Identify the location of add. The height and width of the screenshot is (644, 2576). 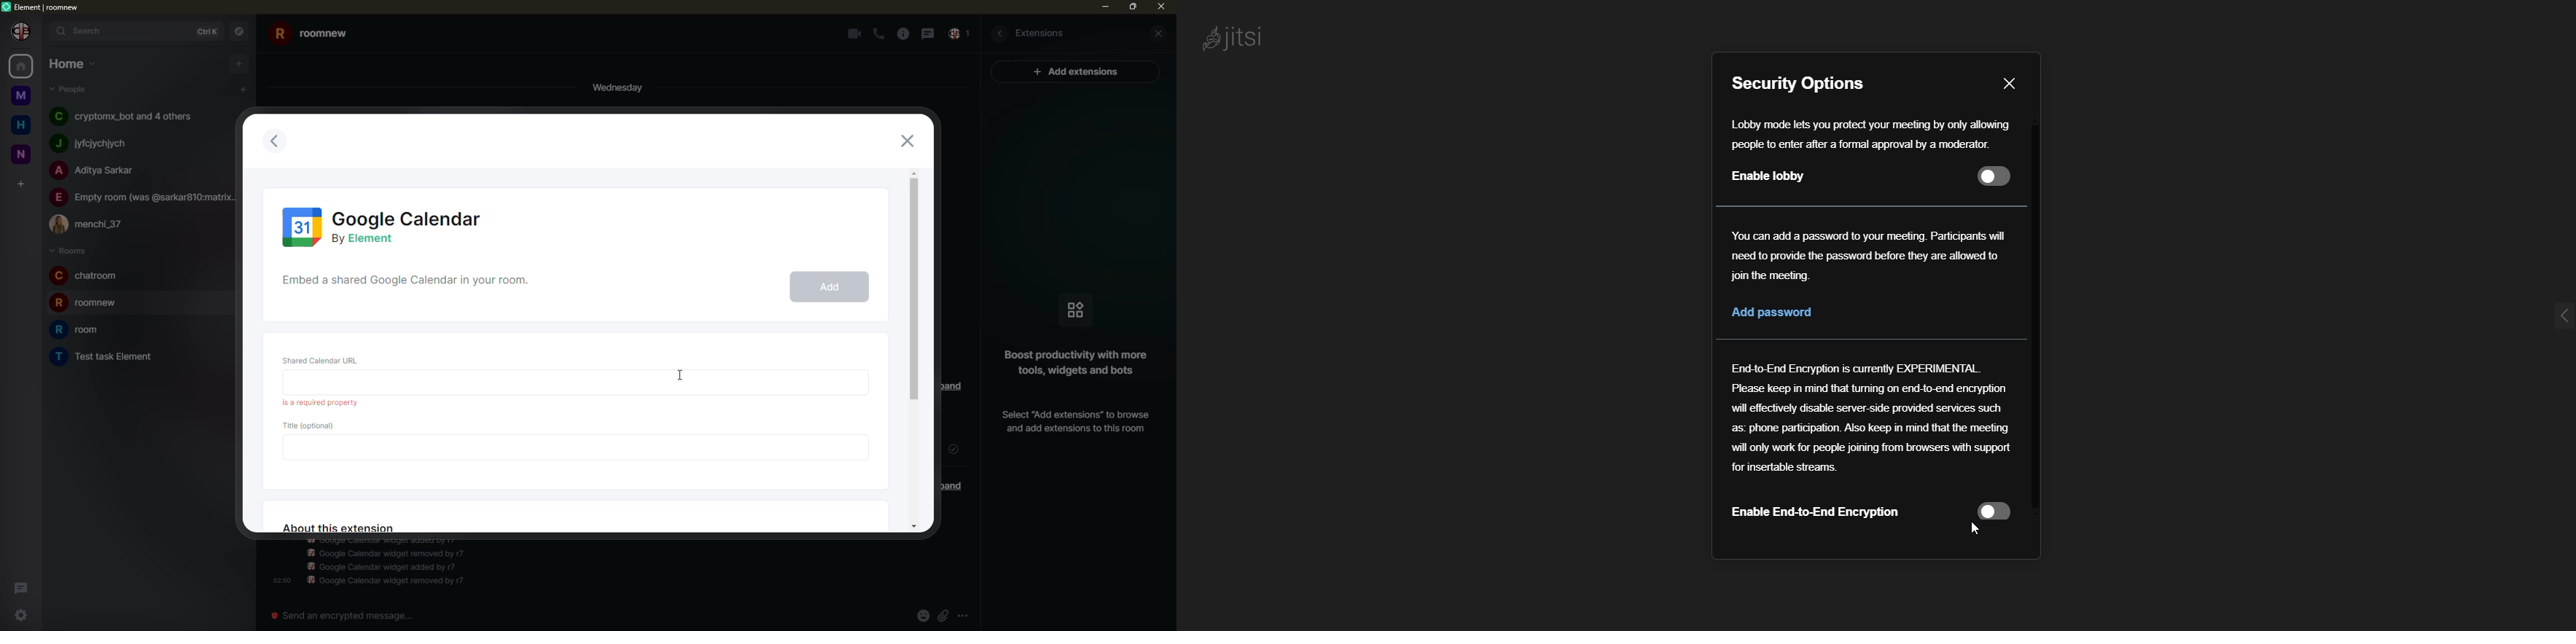
(241, 88).